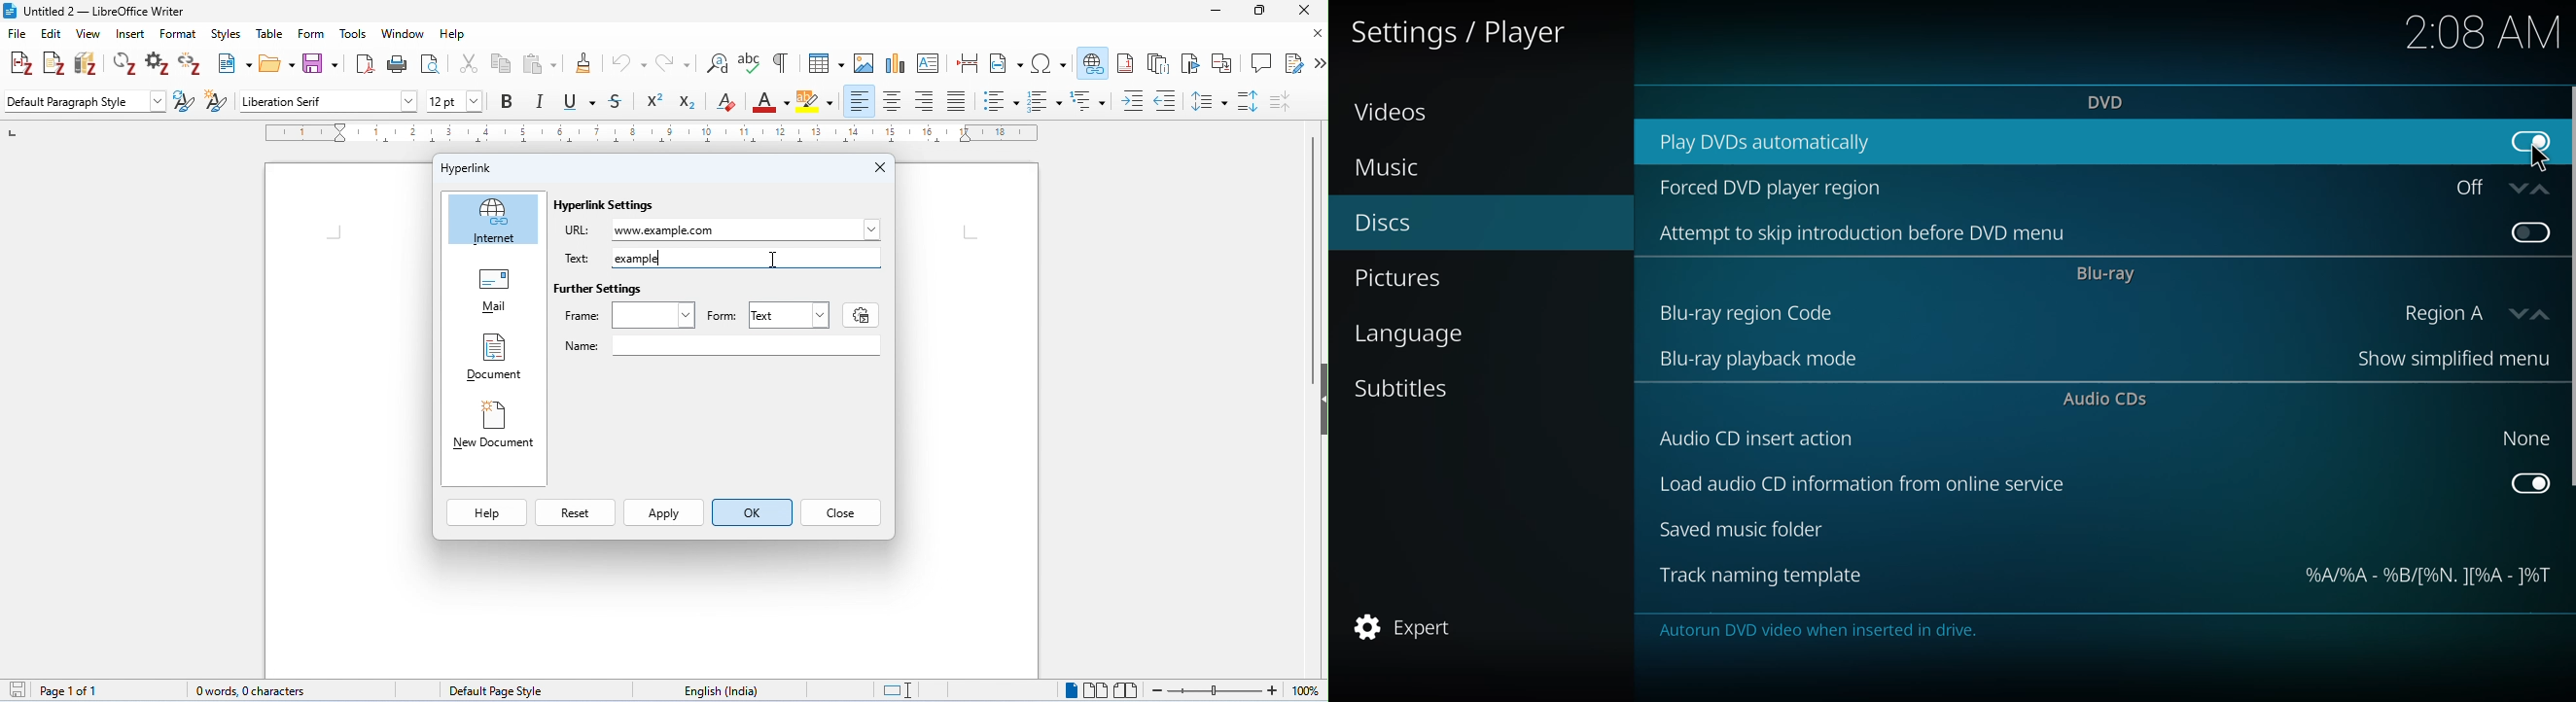 This screenshot has width=2576, height=728. Describe the element at coordinates (629, 63) in the screenshot. I see `undo` at that location.